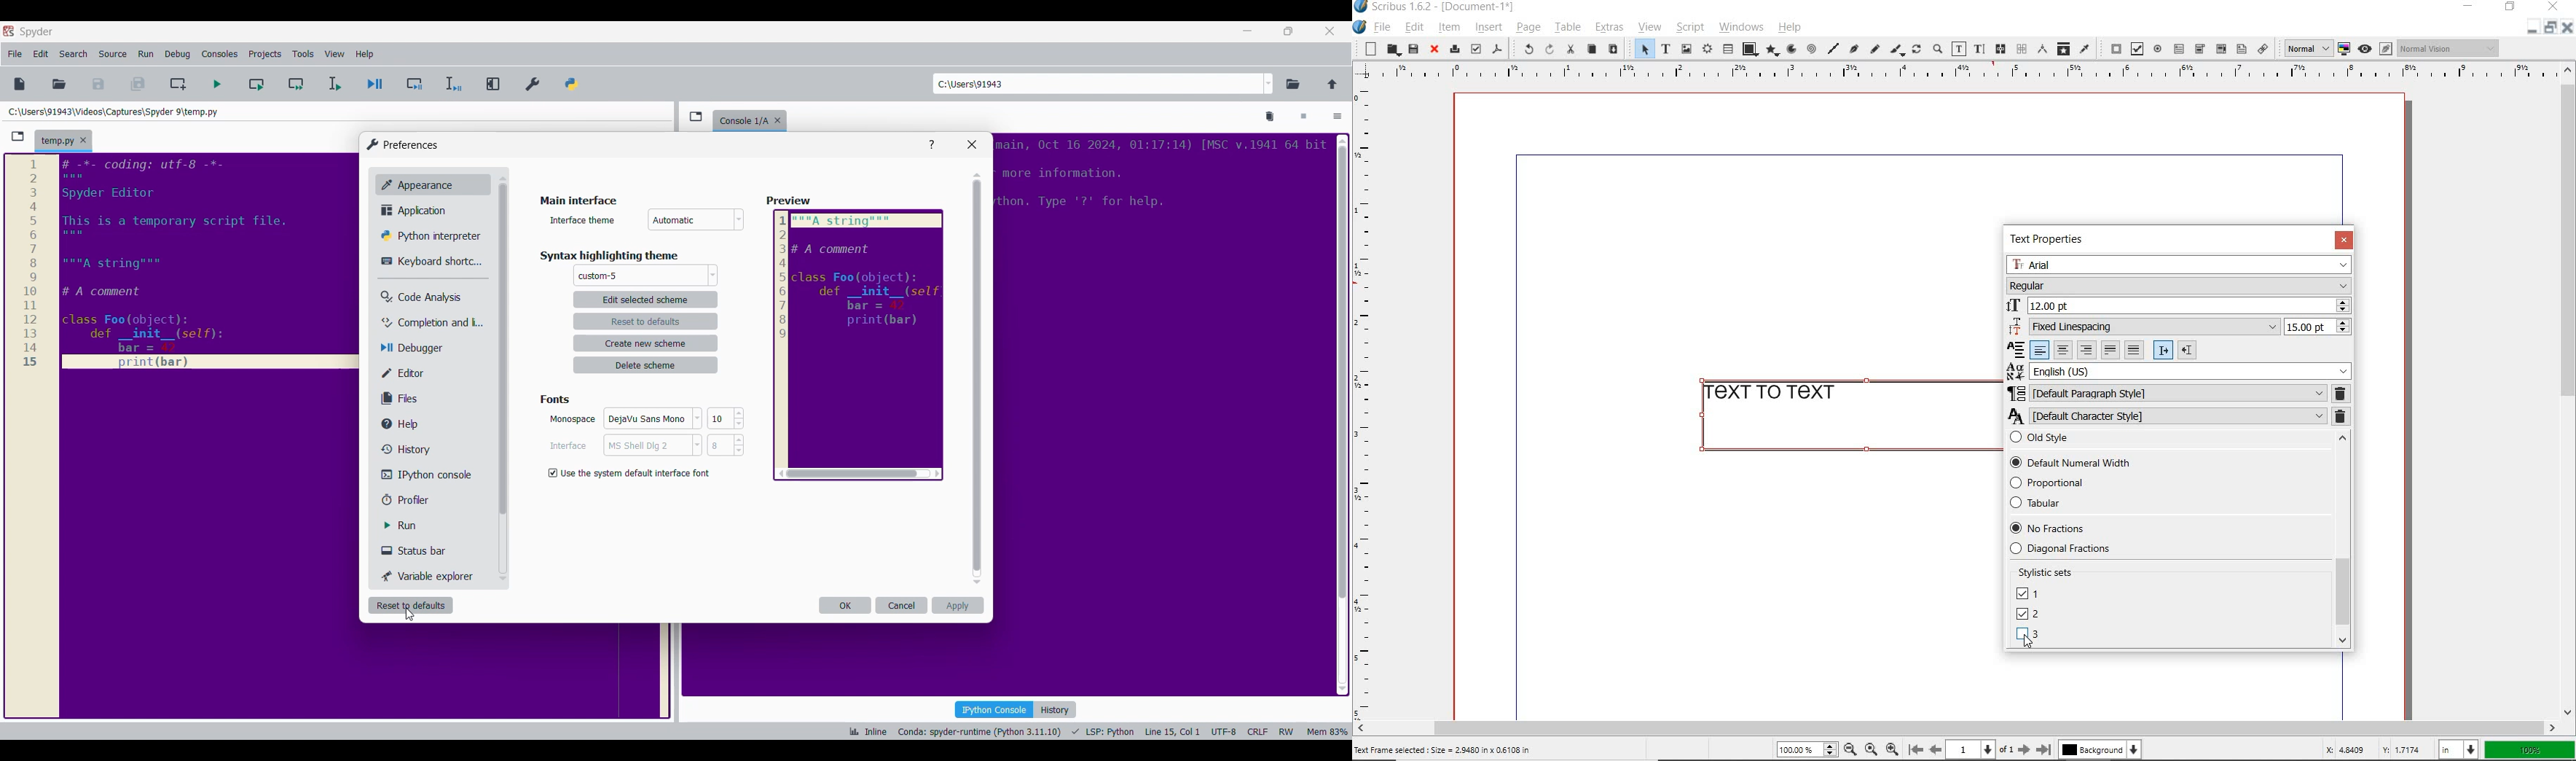 This screenshot has width=2576, height=784. I want to click on X: 4.8409, so click(2348, 749).